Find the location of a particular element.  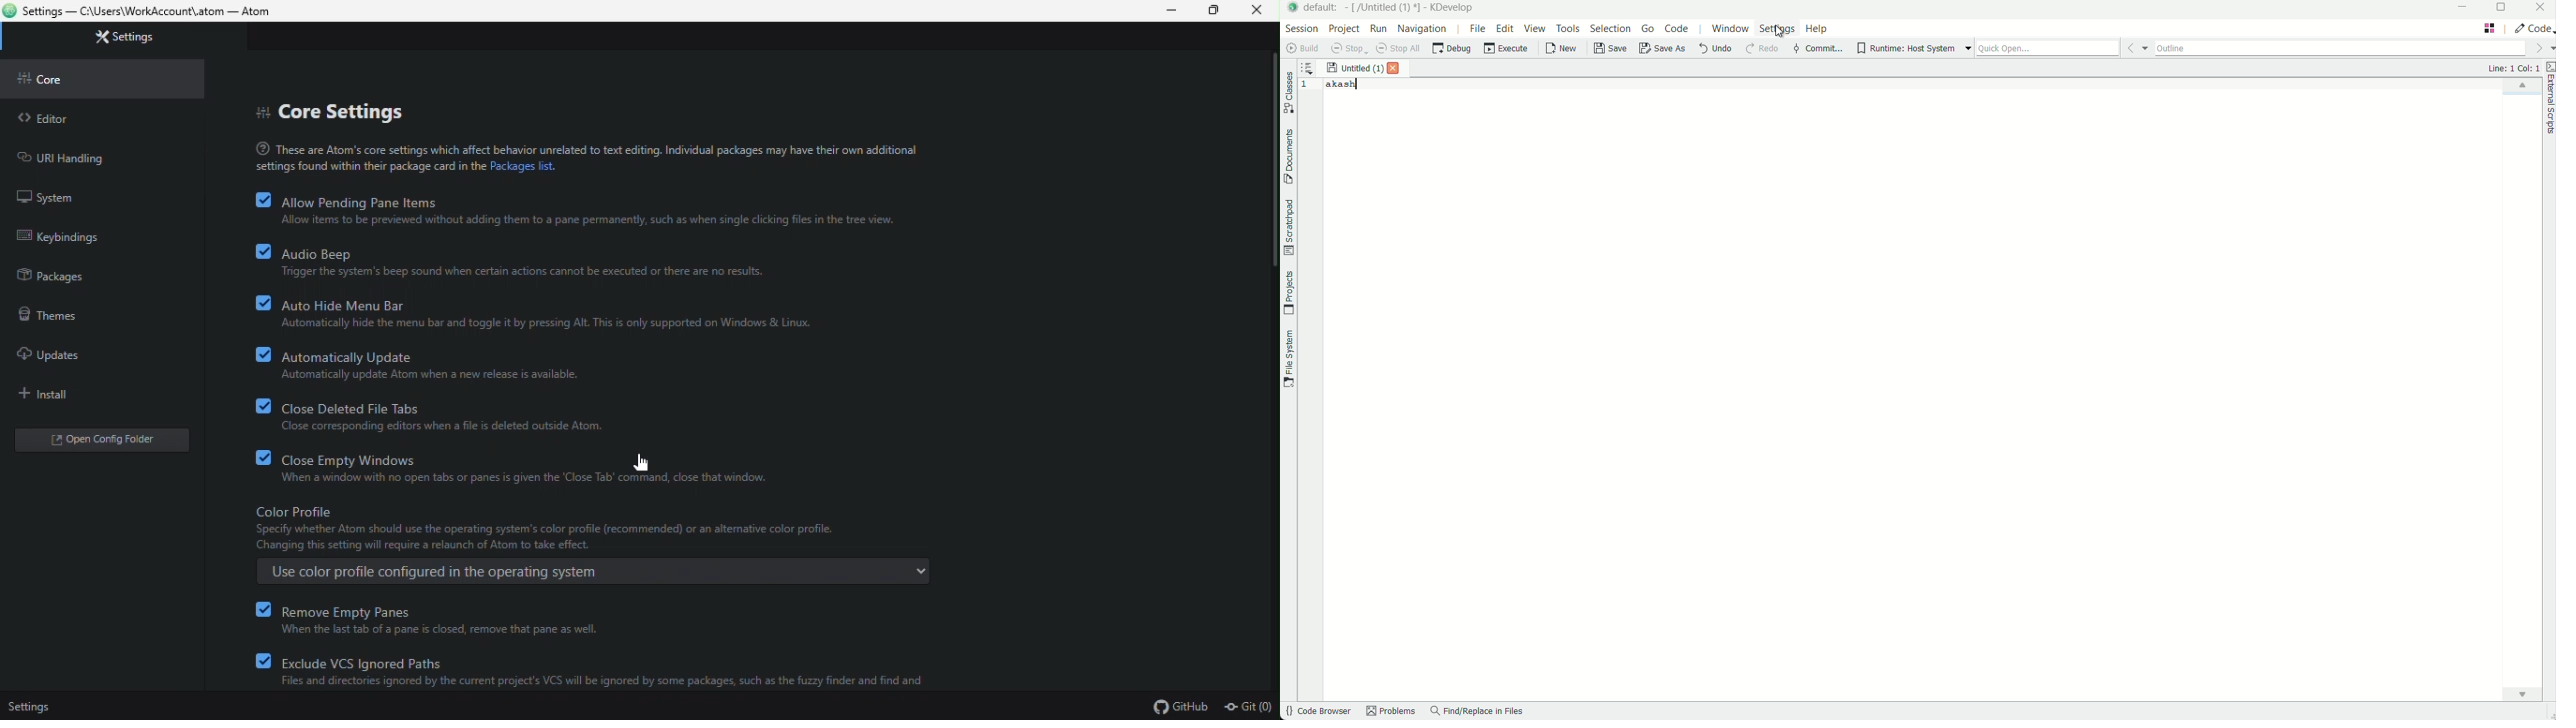

checkbox  is located at coordinates (255, 304).